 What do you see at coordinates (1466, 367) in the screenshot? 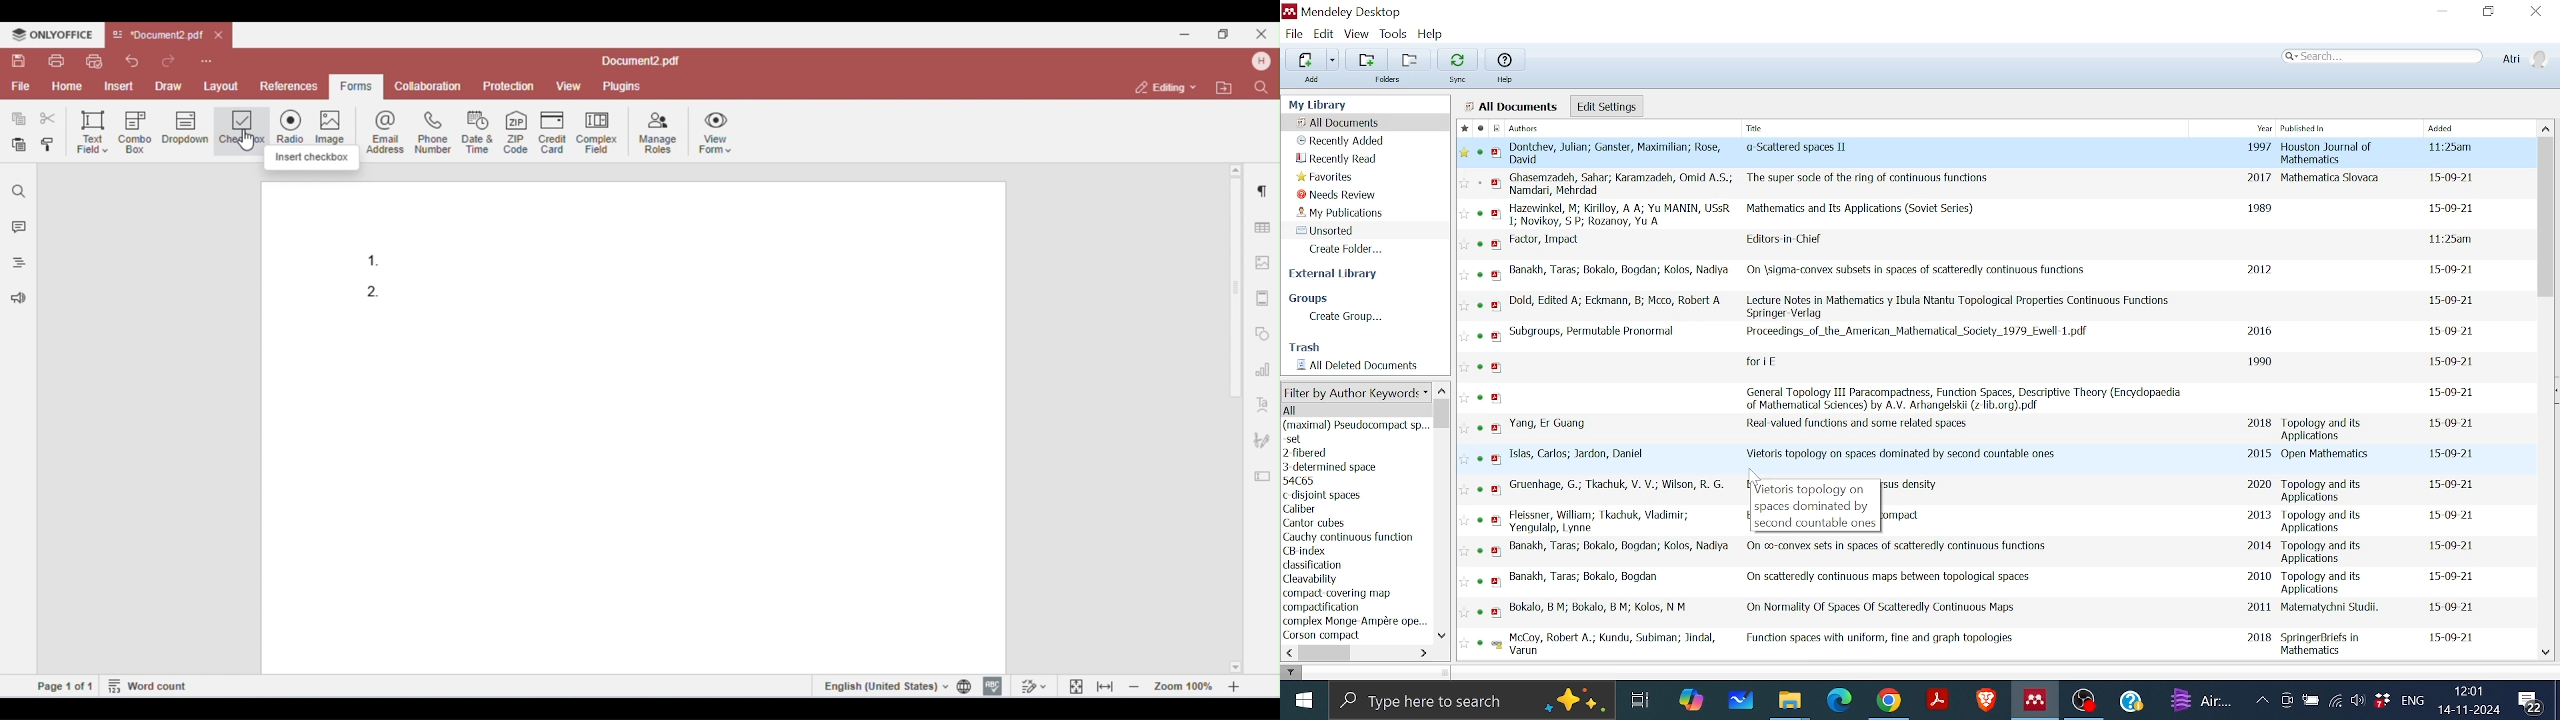
I see `Favourite` at bounding box center [1466, 367].